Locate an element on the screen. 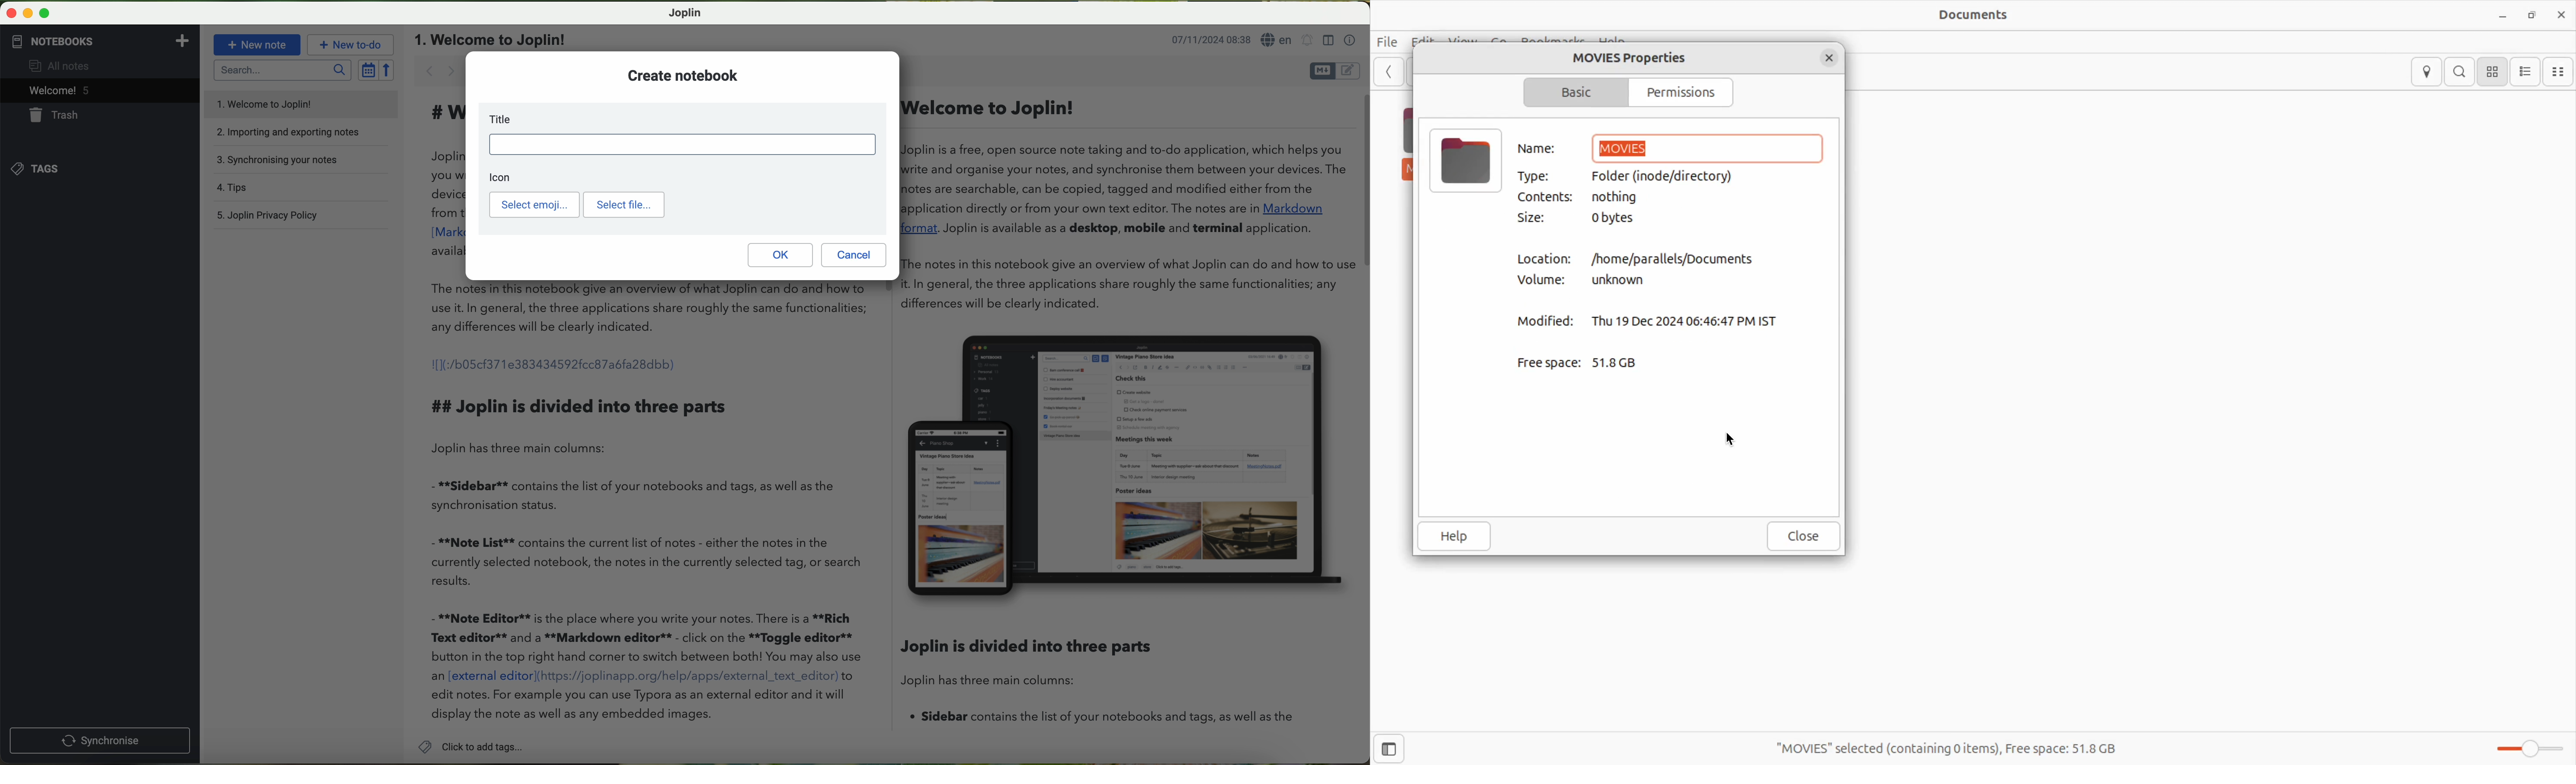 The height and width of the screenshot is (784, 2576). toggle editor layout is located at coordinates (1328, 40).